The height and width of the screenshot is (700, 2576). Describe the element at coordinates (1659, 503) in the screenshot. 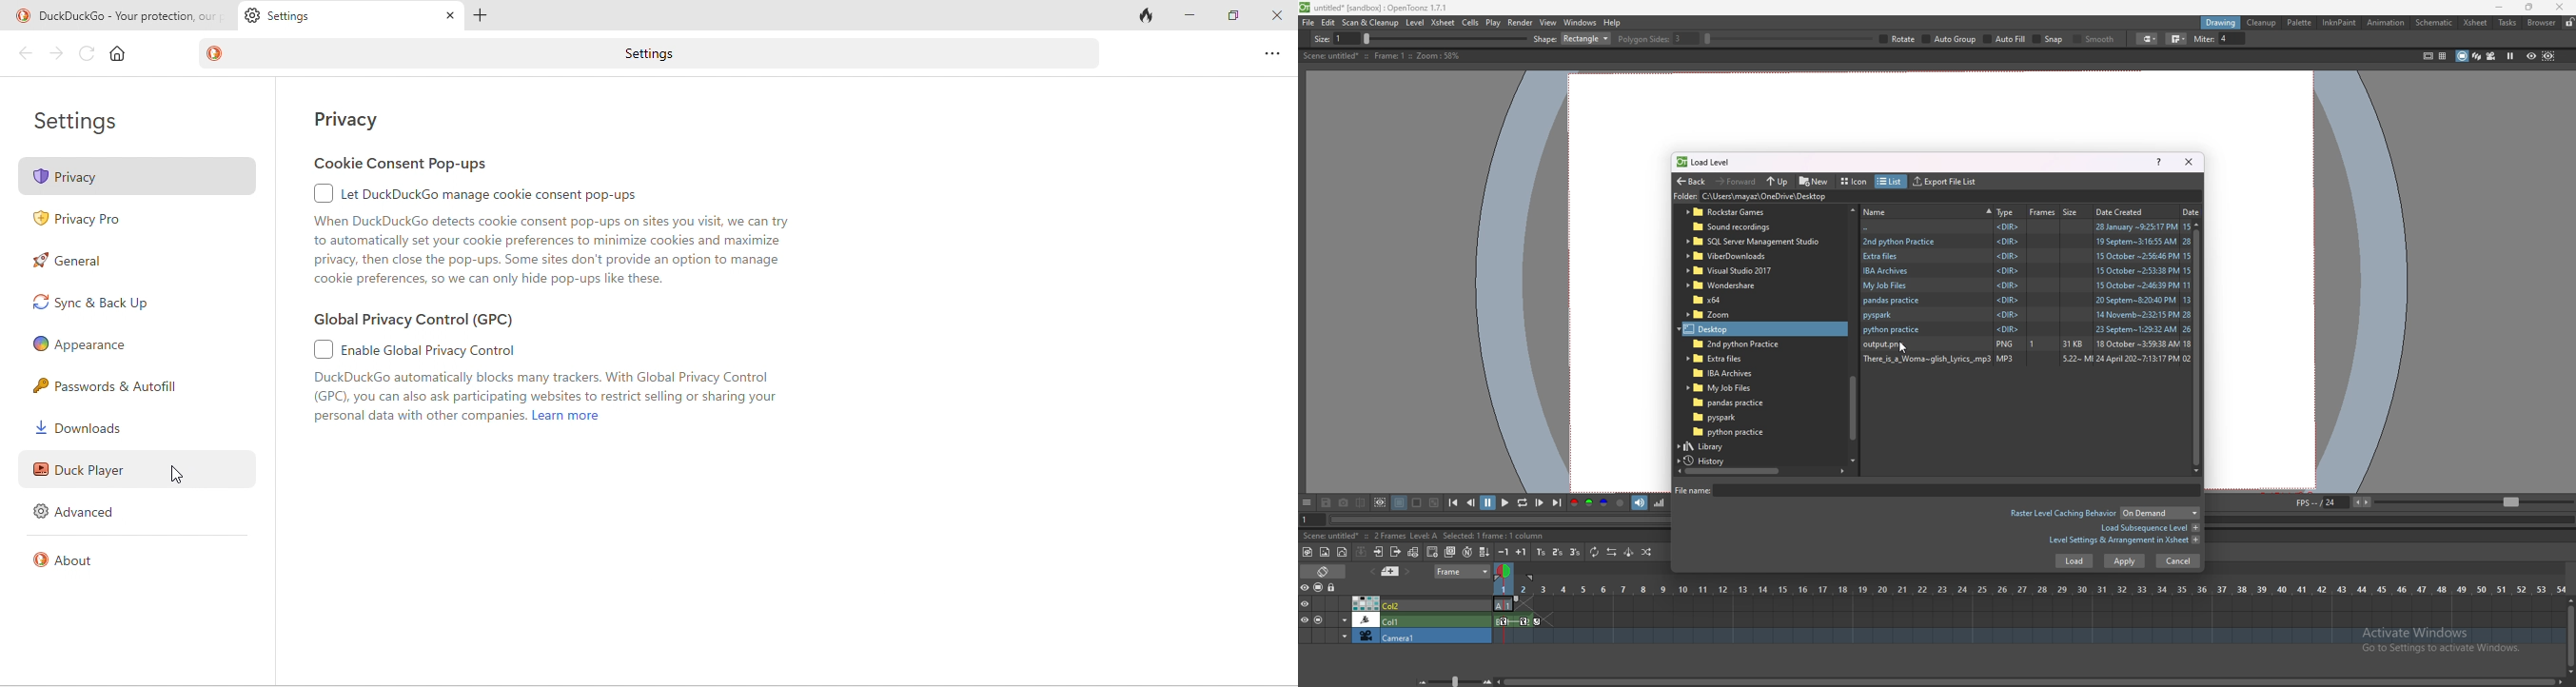

I see `histogram` at that location.